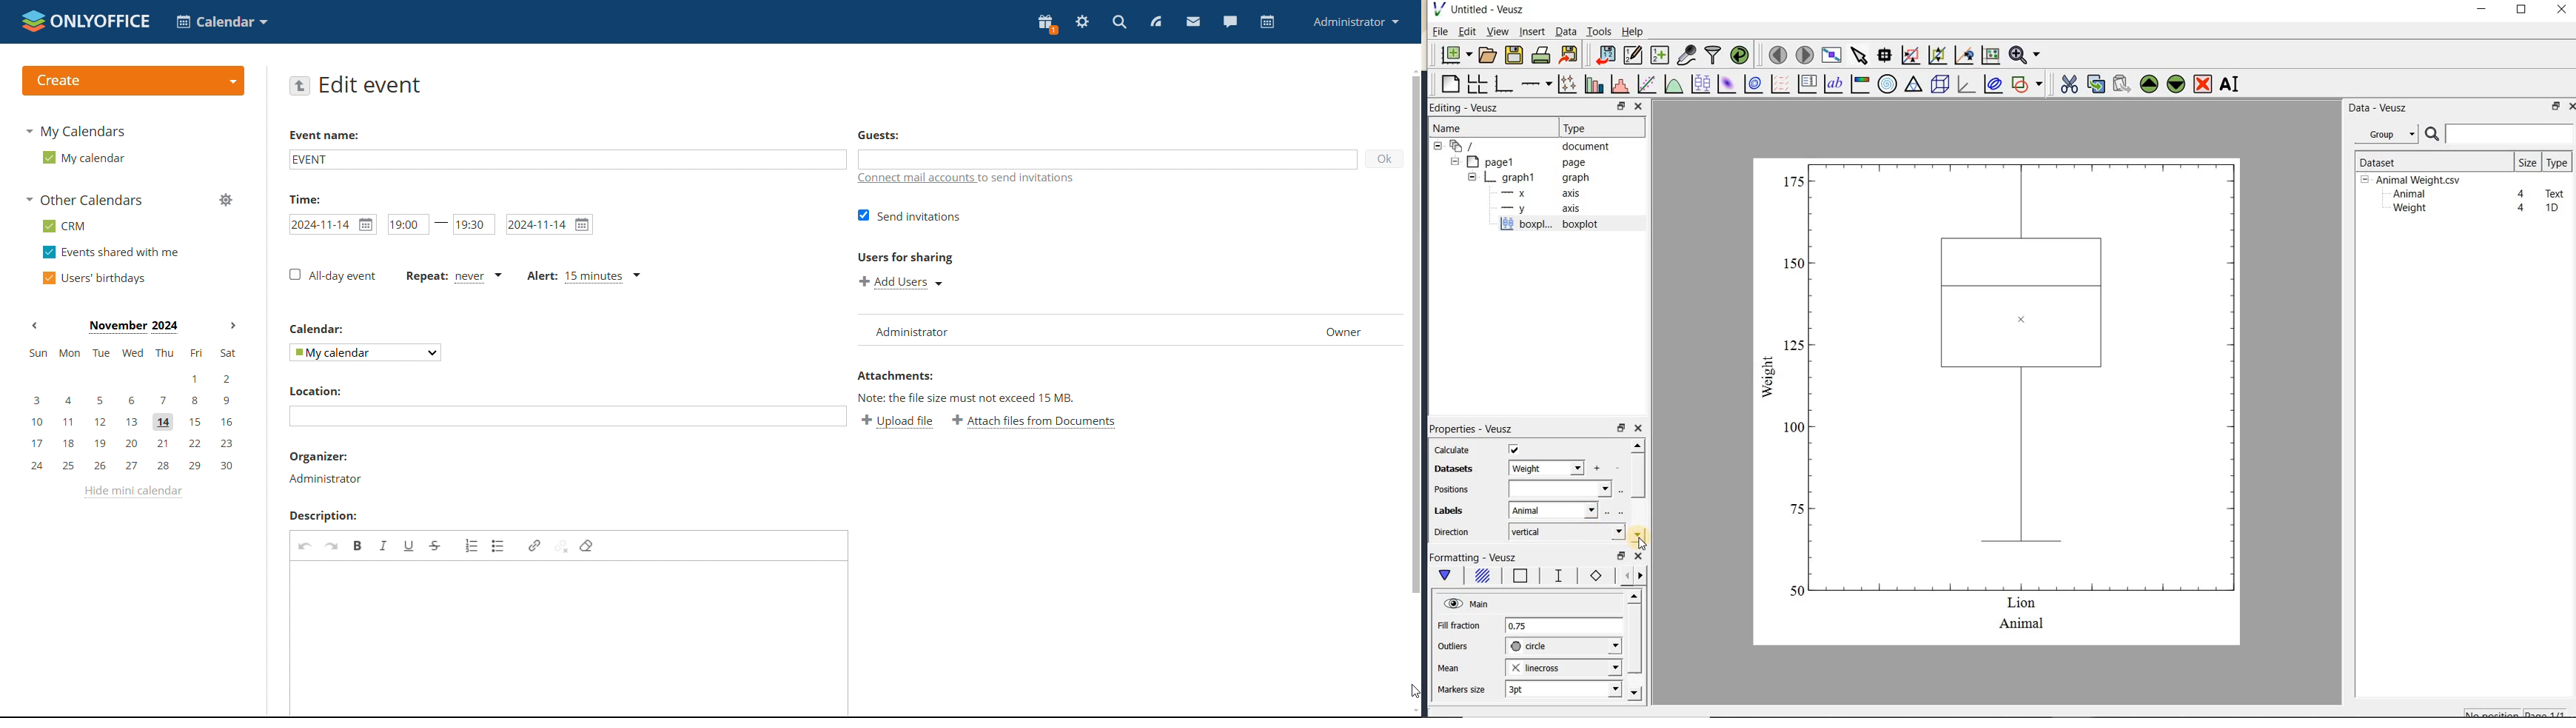  I want to click on open a document, so click(1486, 55).